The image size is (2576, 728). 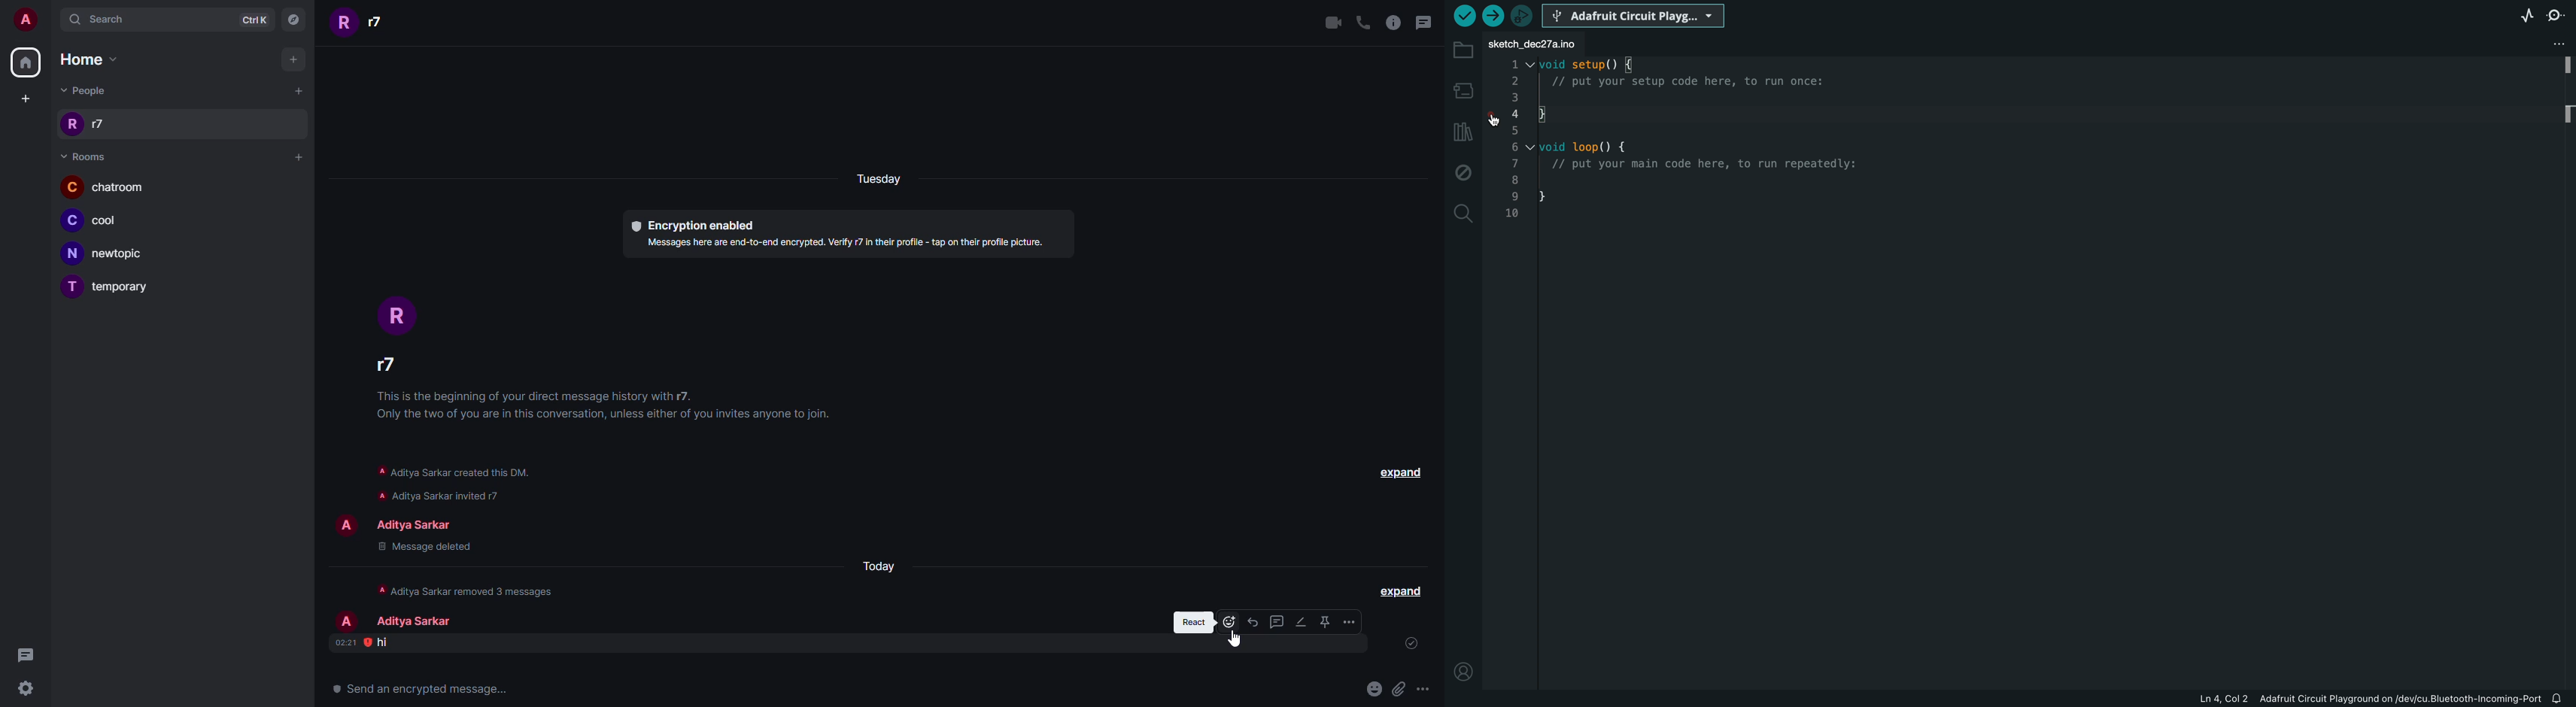 I want to click on encryption enabled, so click(x=692, y=224).